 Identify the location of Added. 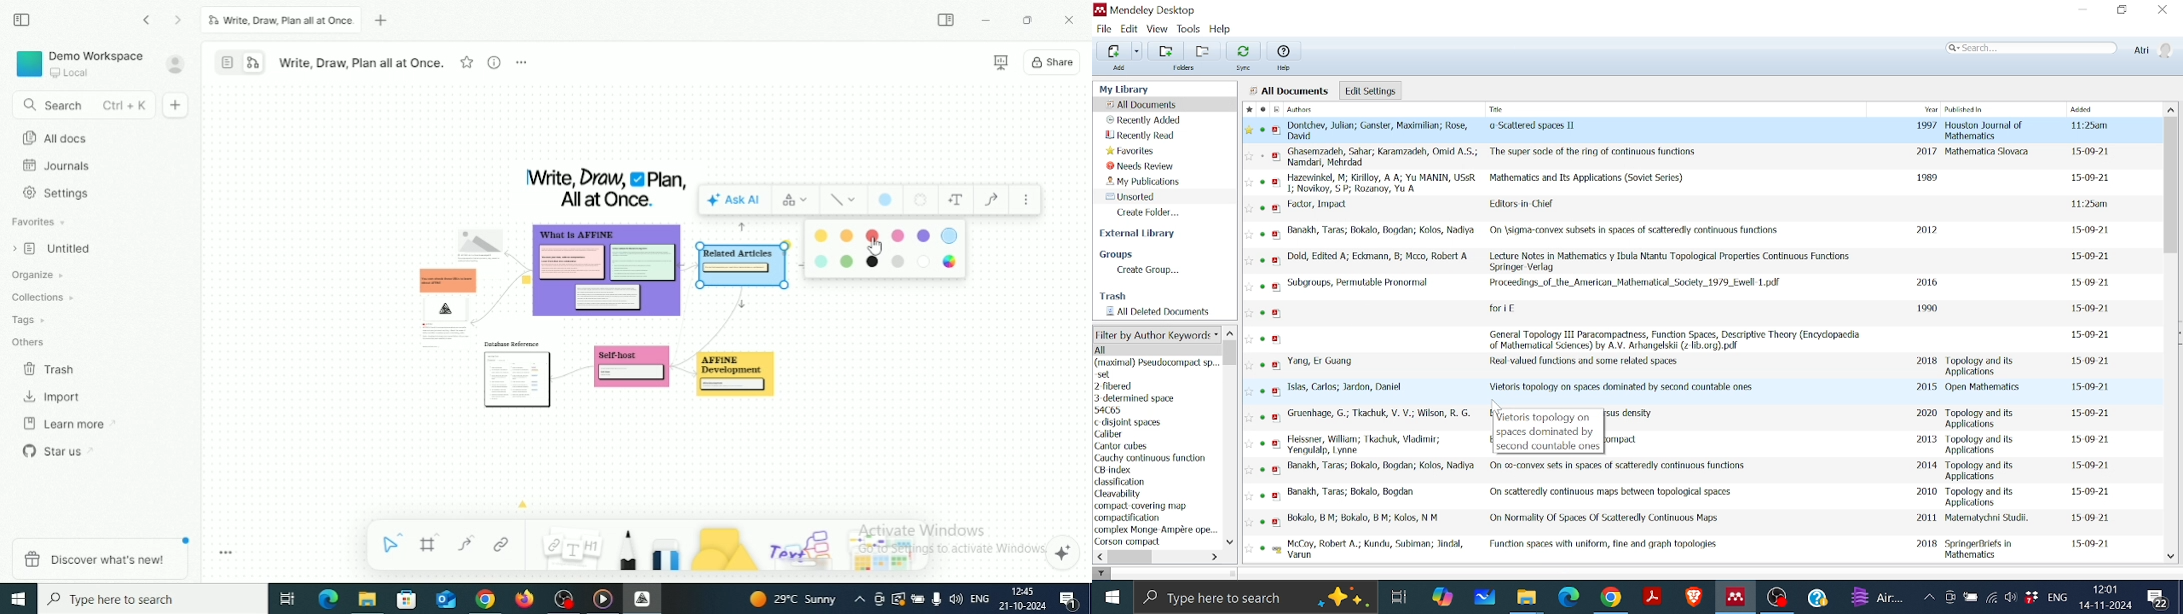
(2085, 108).